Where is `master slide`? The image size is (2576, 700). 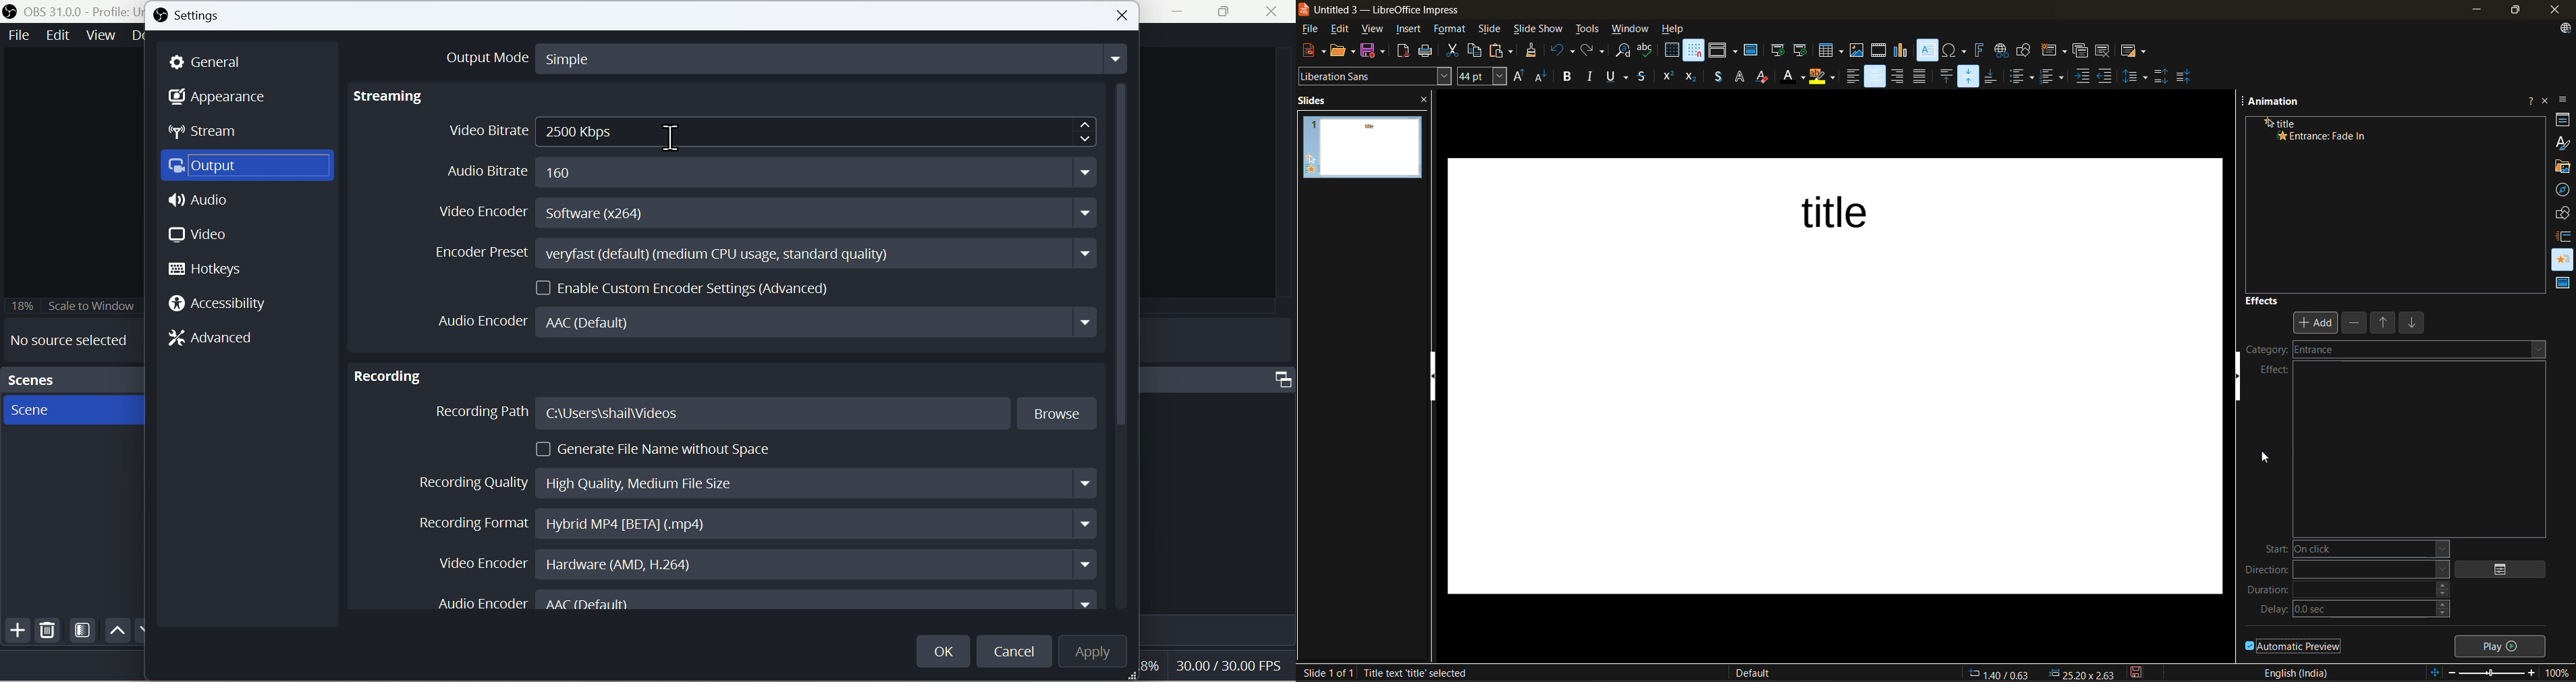
master slide is located at coordinates (1751, 51).